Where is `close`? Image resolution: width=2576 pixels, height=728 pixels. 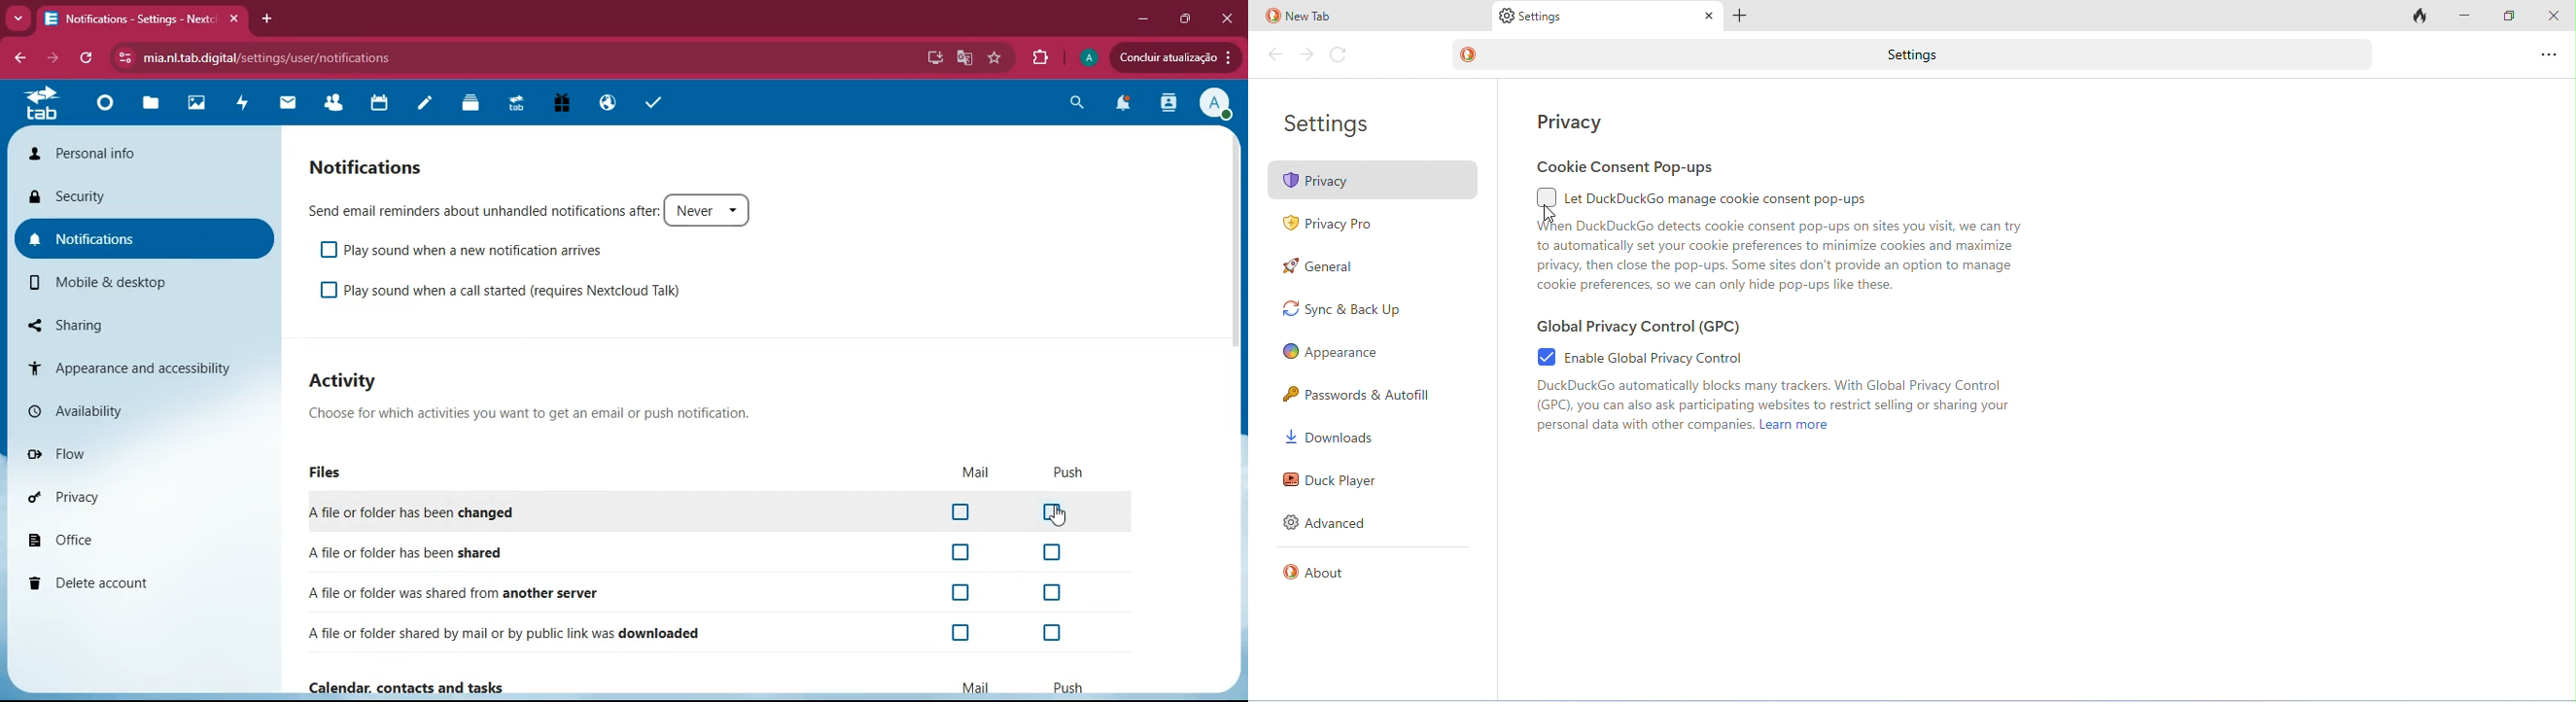 close is located at coordinates (1228, 16).